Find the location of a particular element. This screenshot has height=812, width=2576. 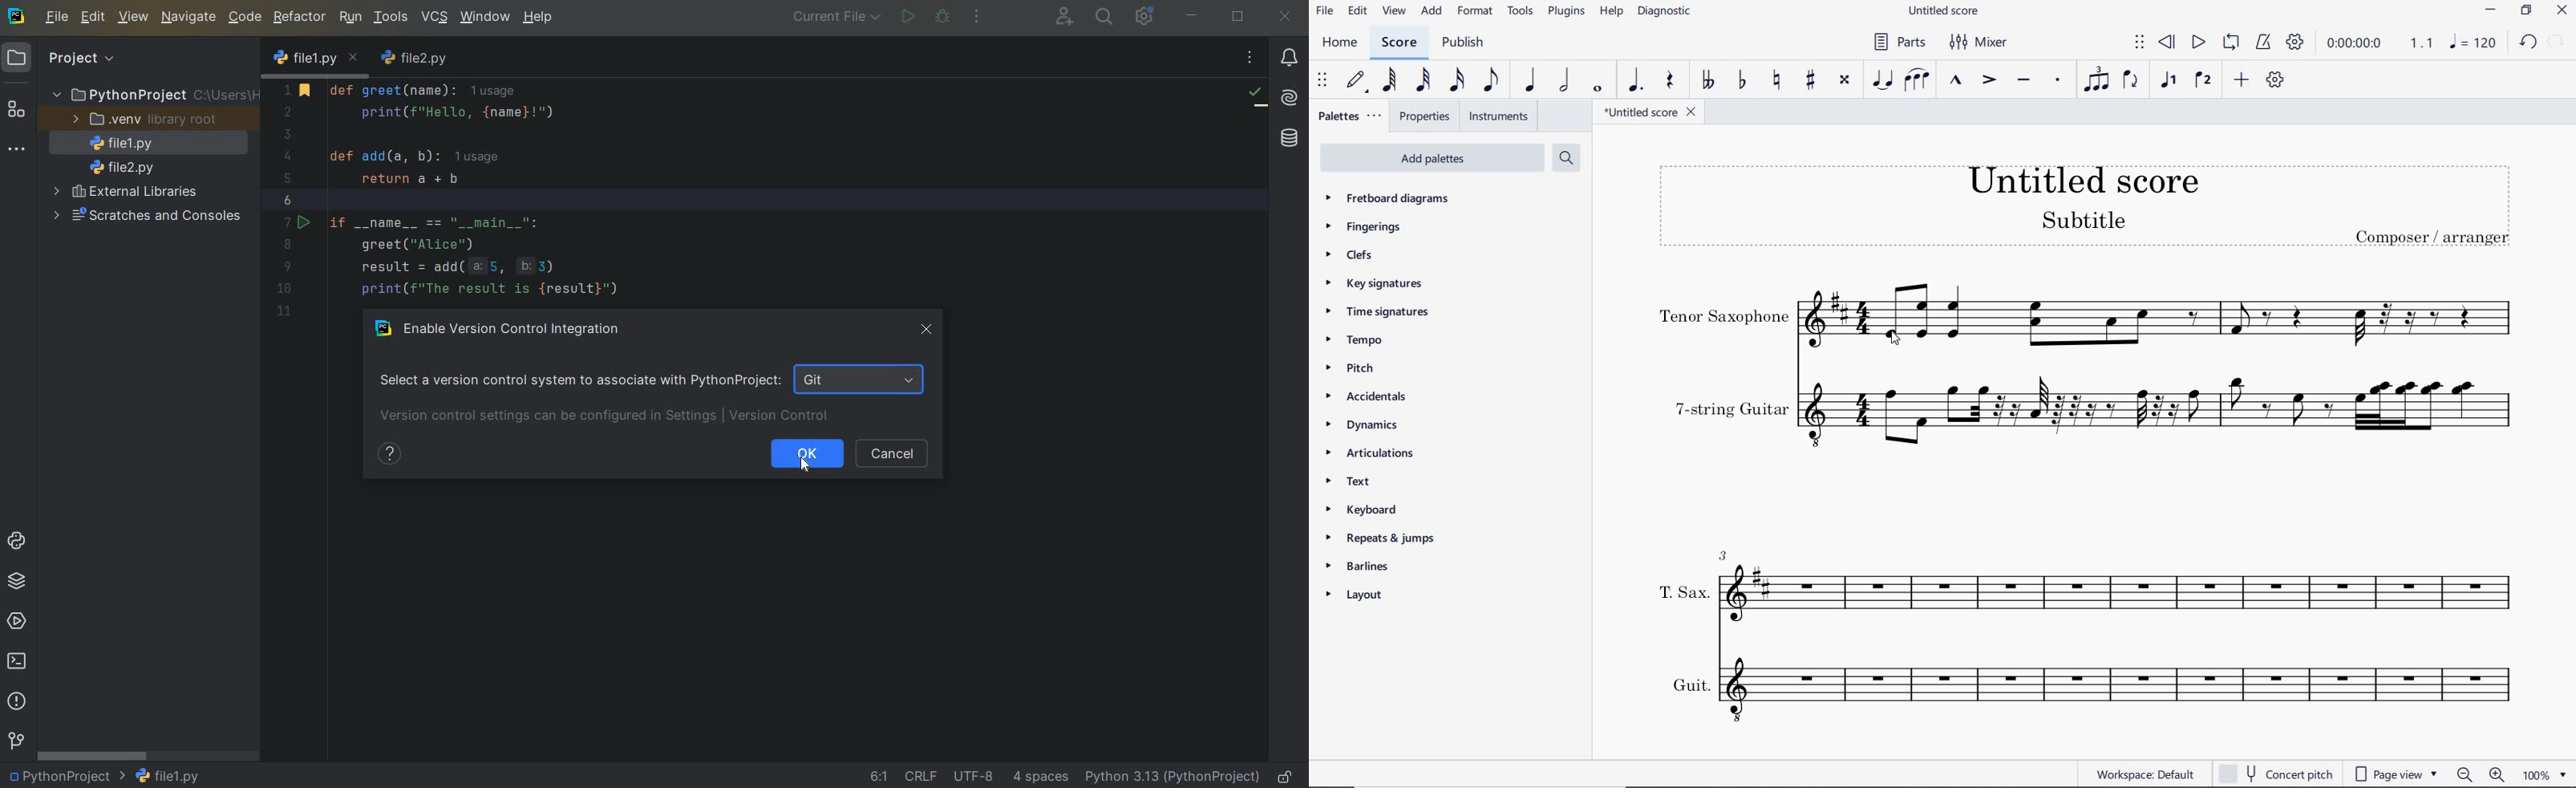

INSTRUMENT: TENOR SAXOPHONE is located at coordinates (2087, 316).